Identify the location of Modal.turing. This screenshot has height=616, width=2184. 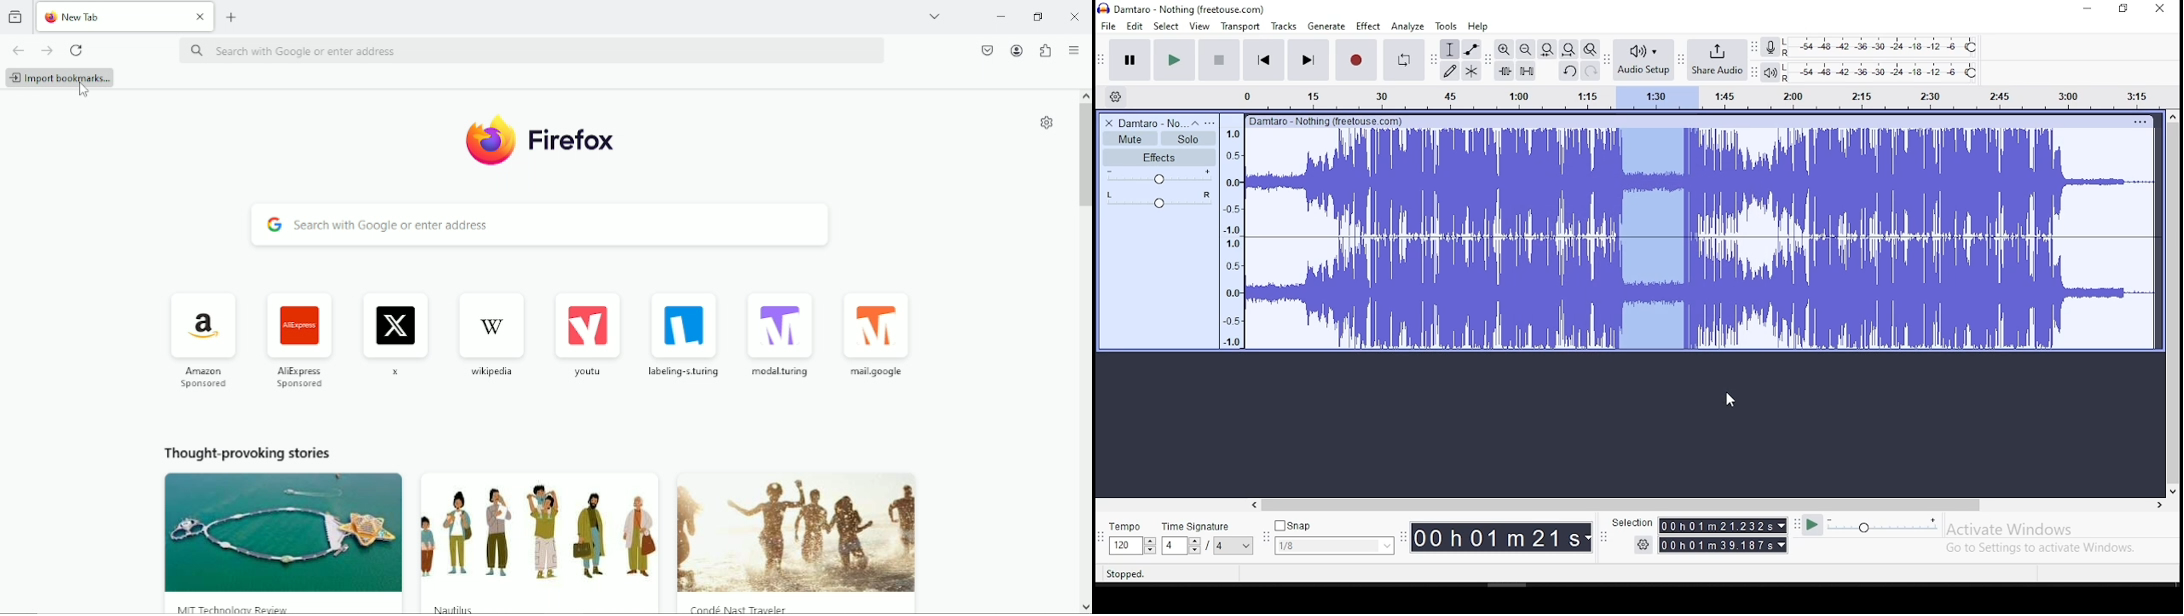
(782, 330).